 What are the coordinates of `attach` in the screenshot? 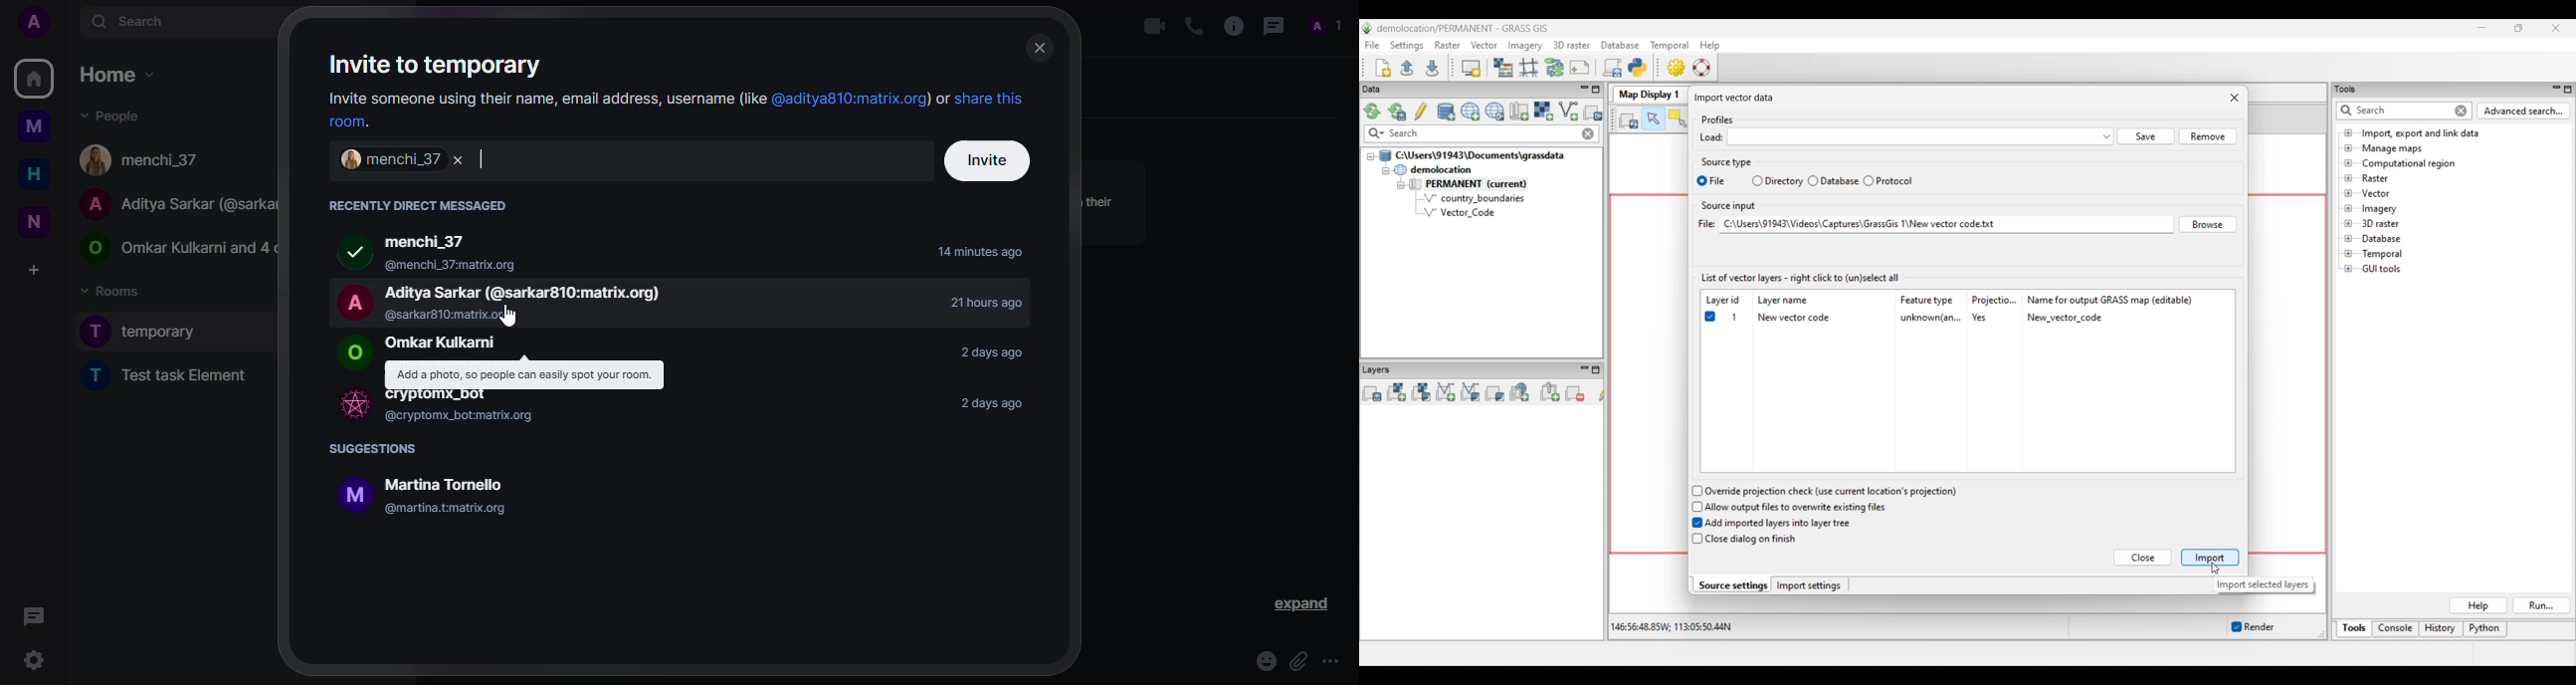 It's located at (1294, 661).